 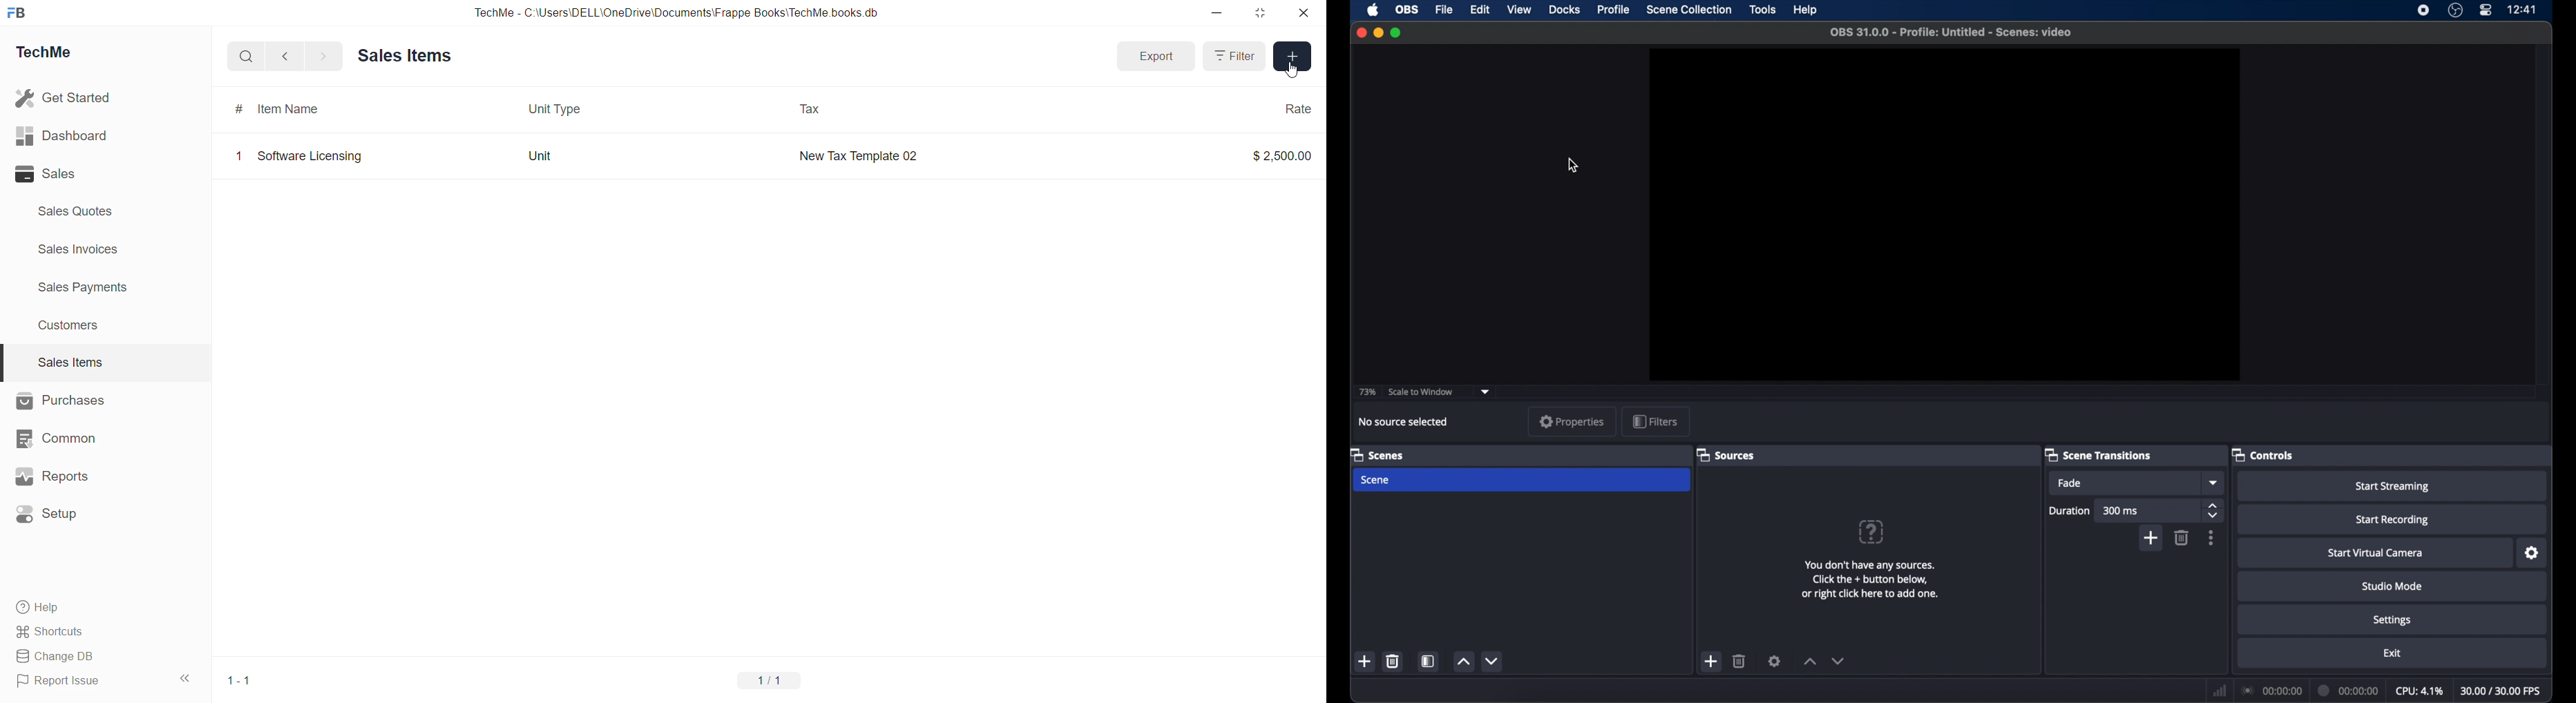 I want to click on You don't have any sources.
Click the + button below,
or right click here to add one., so click(x=1873, y=581).